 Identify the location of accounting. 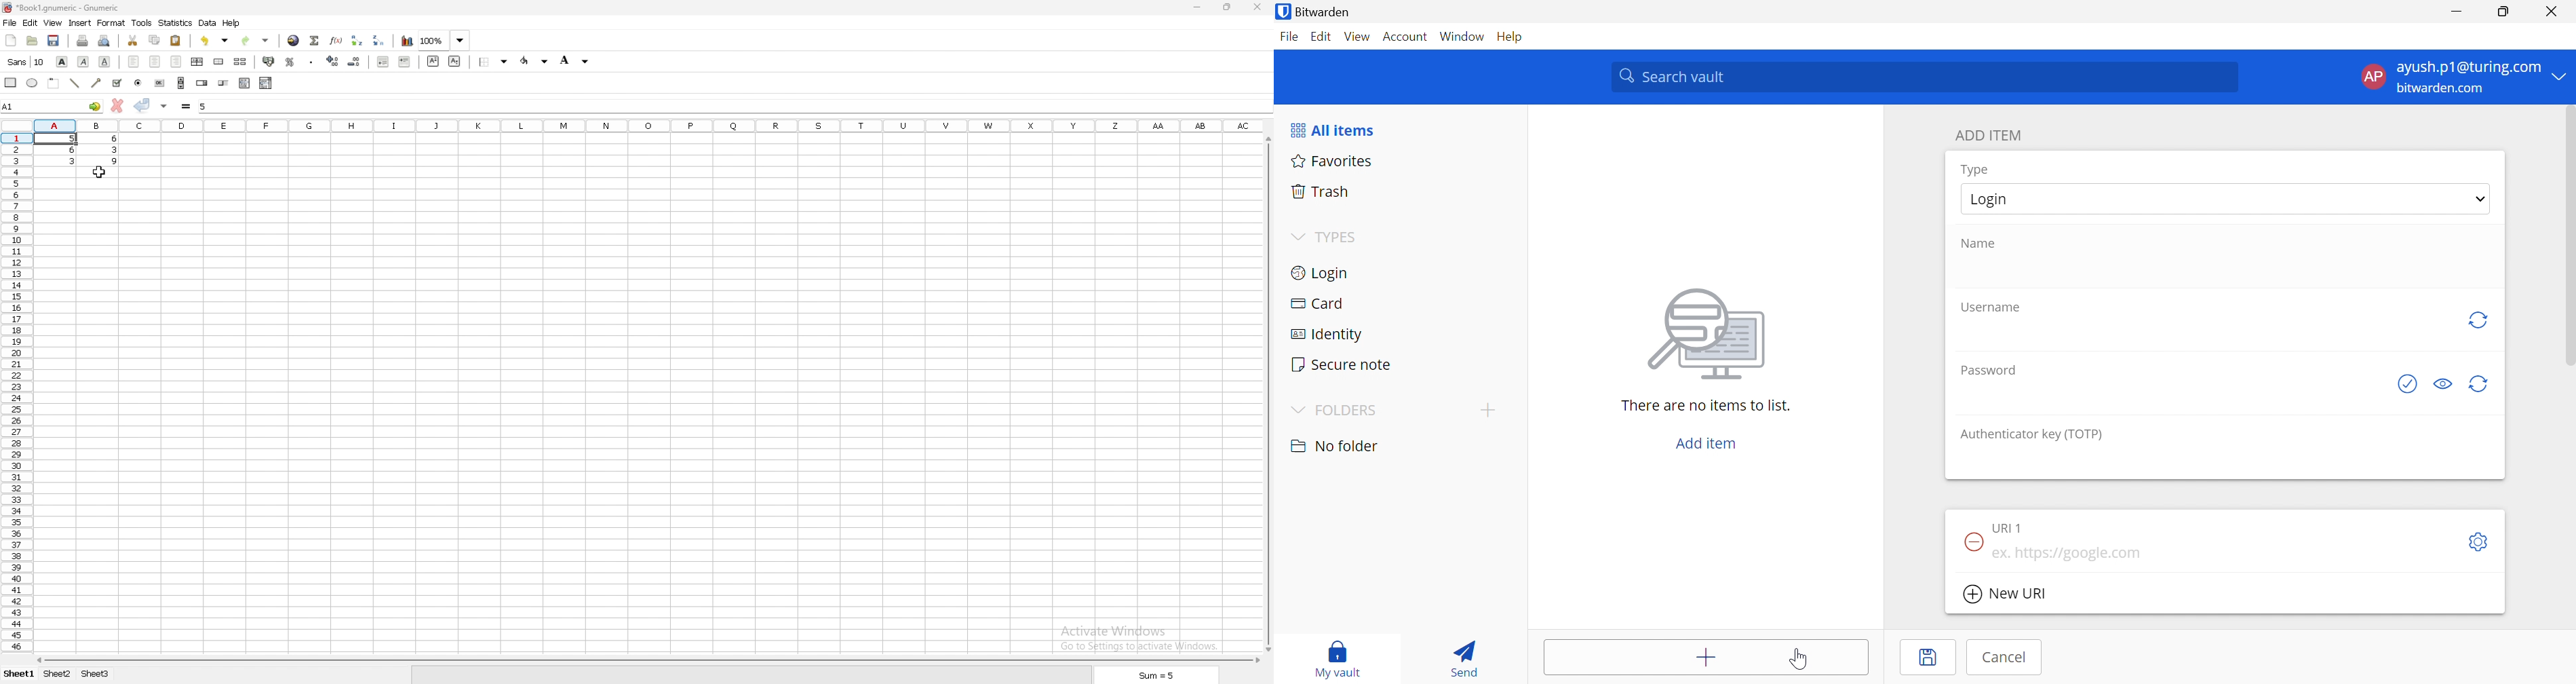
(268, 61).